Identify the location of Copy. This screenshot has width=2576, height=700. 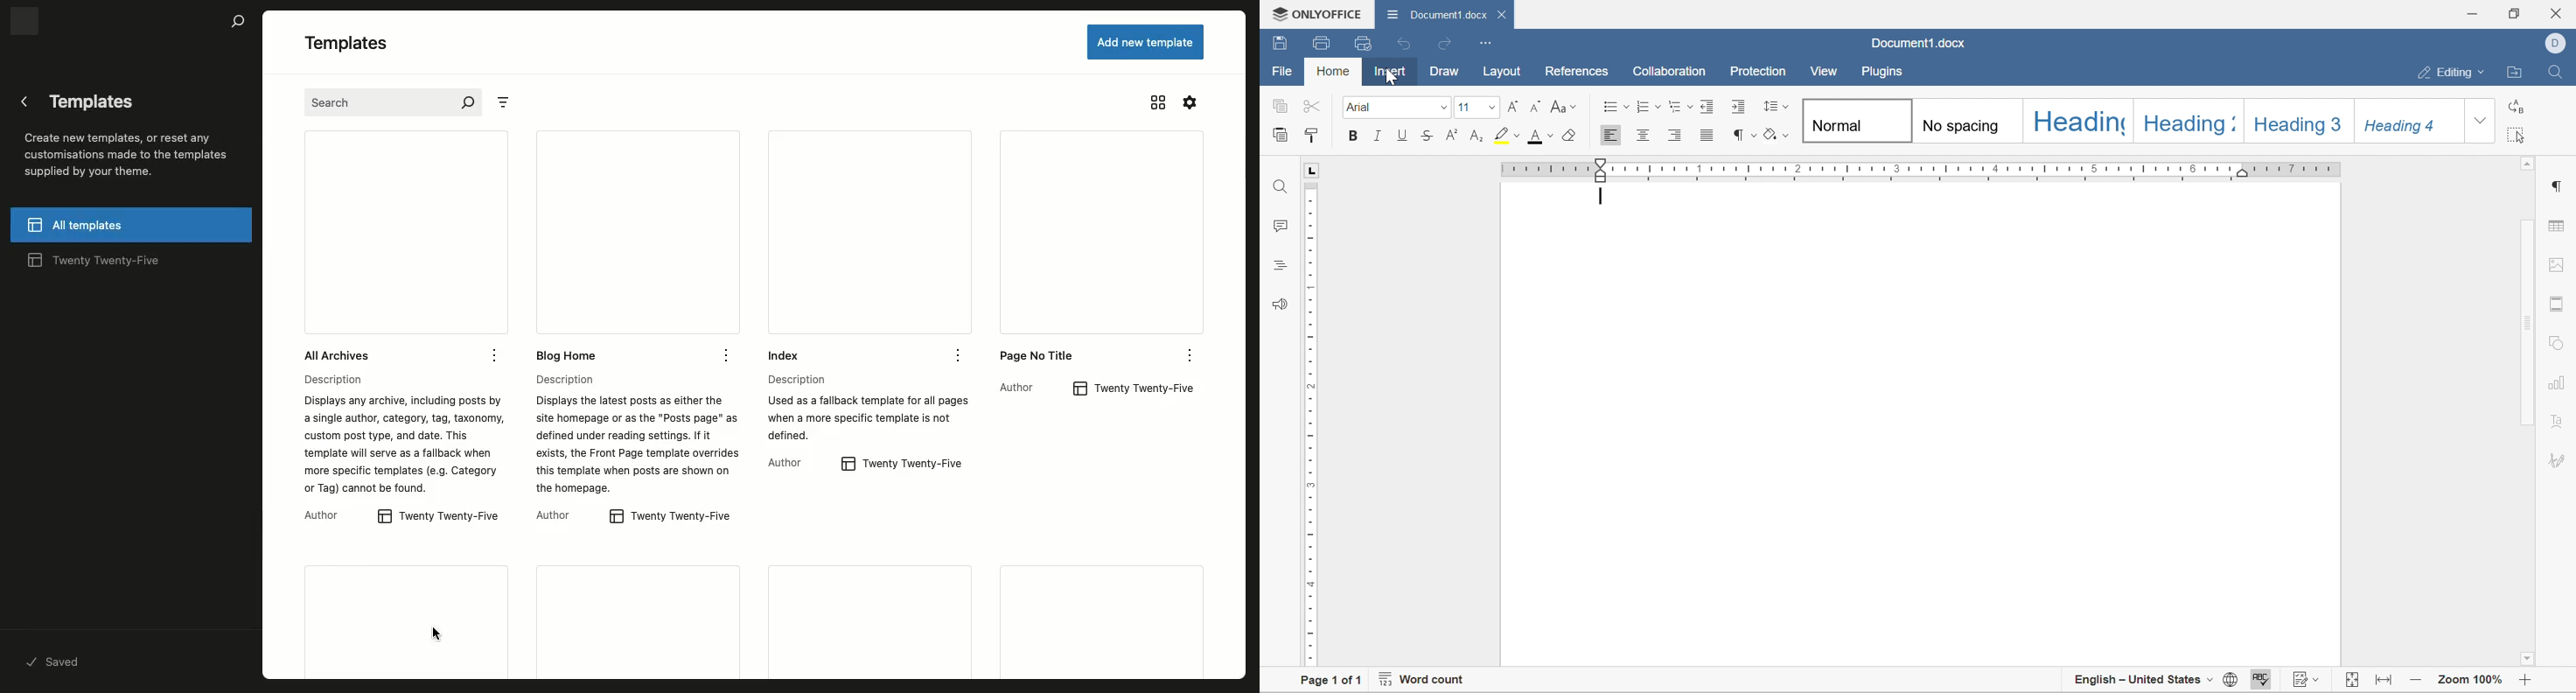
(1279, 104).